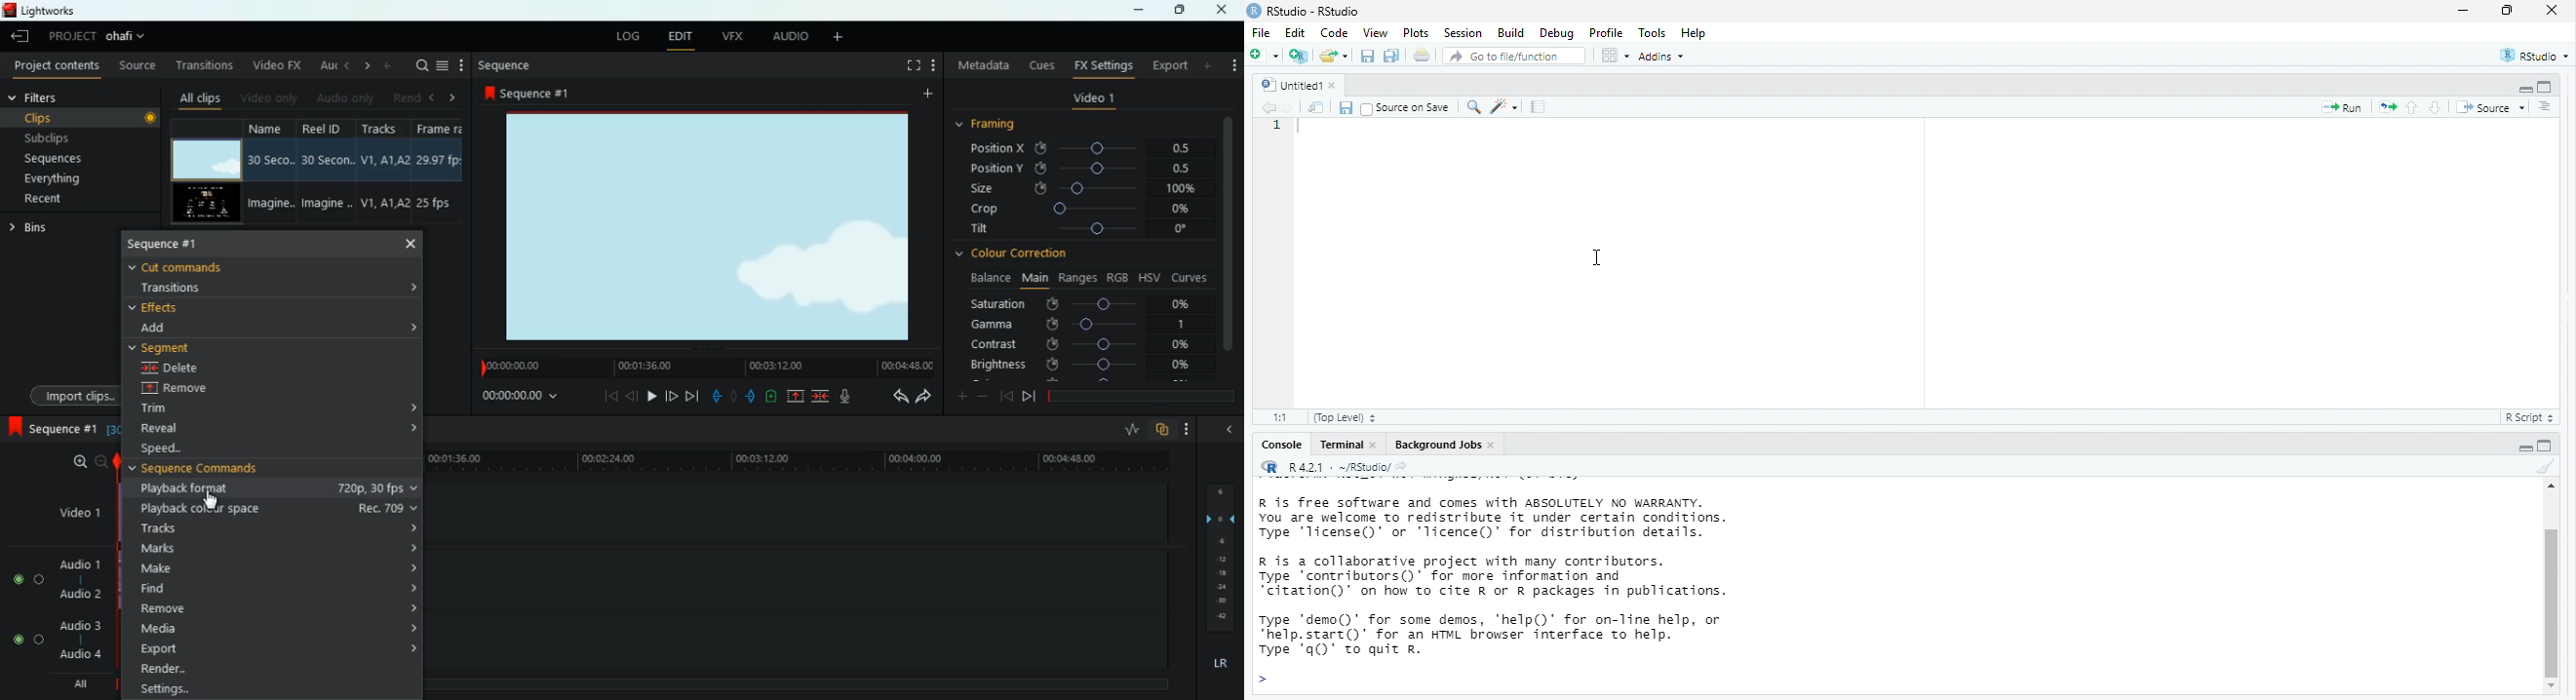 This screenshot has width=2576, height=700. What do you see at coordinates (704, 368) in the screenshot?
I see `time` at bounding box center [704, 368].